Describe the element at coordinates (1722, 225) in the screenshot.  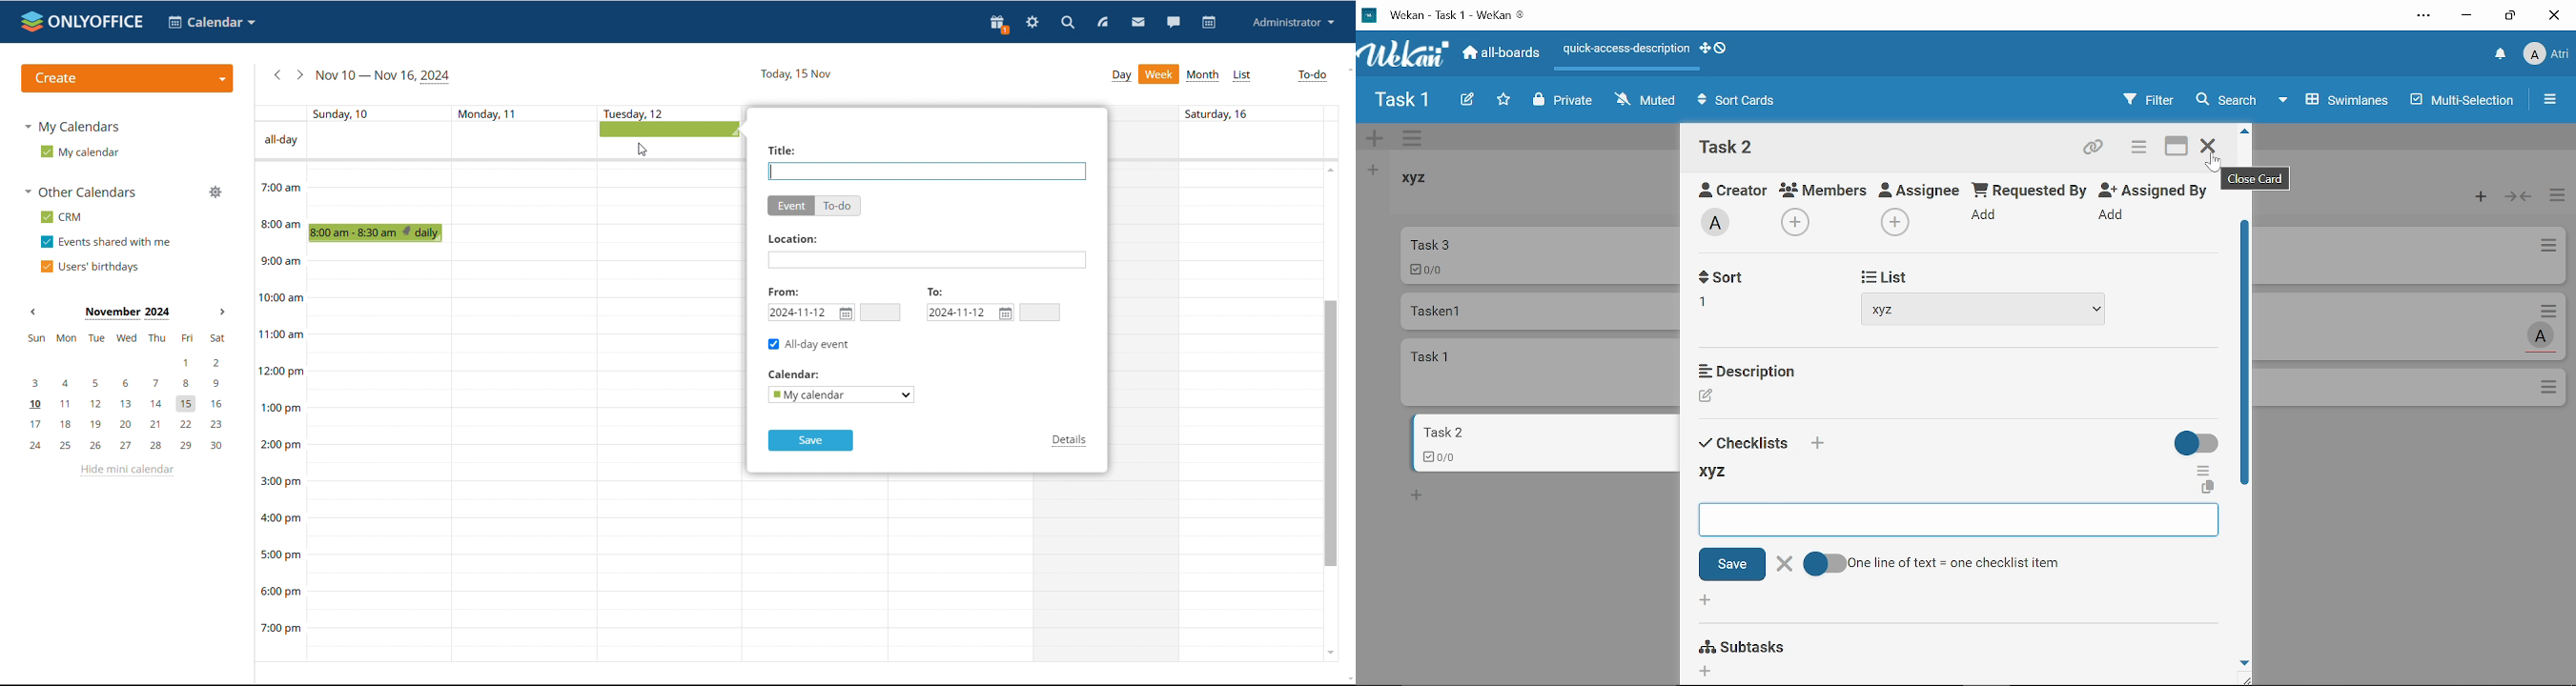
I see `Add labe;` at that location.